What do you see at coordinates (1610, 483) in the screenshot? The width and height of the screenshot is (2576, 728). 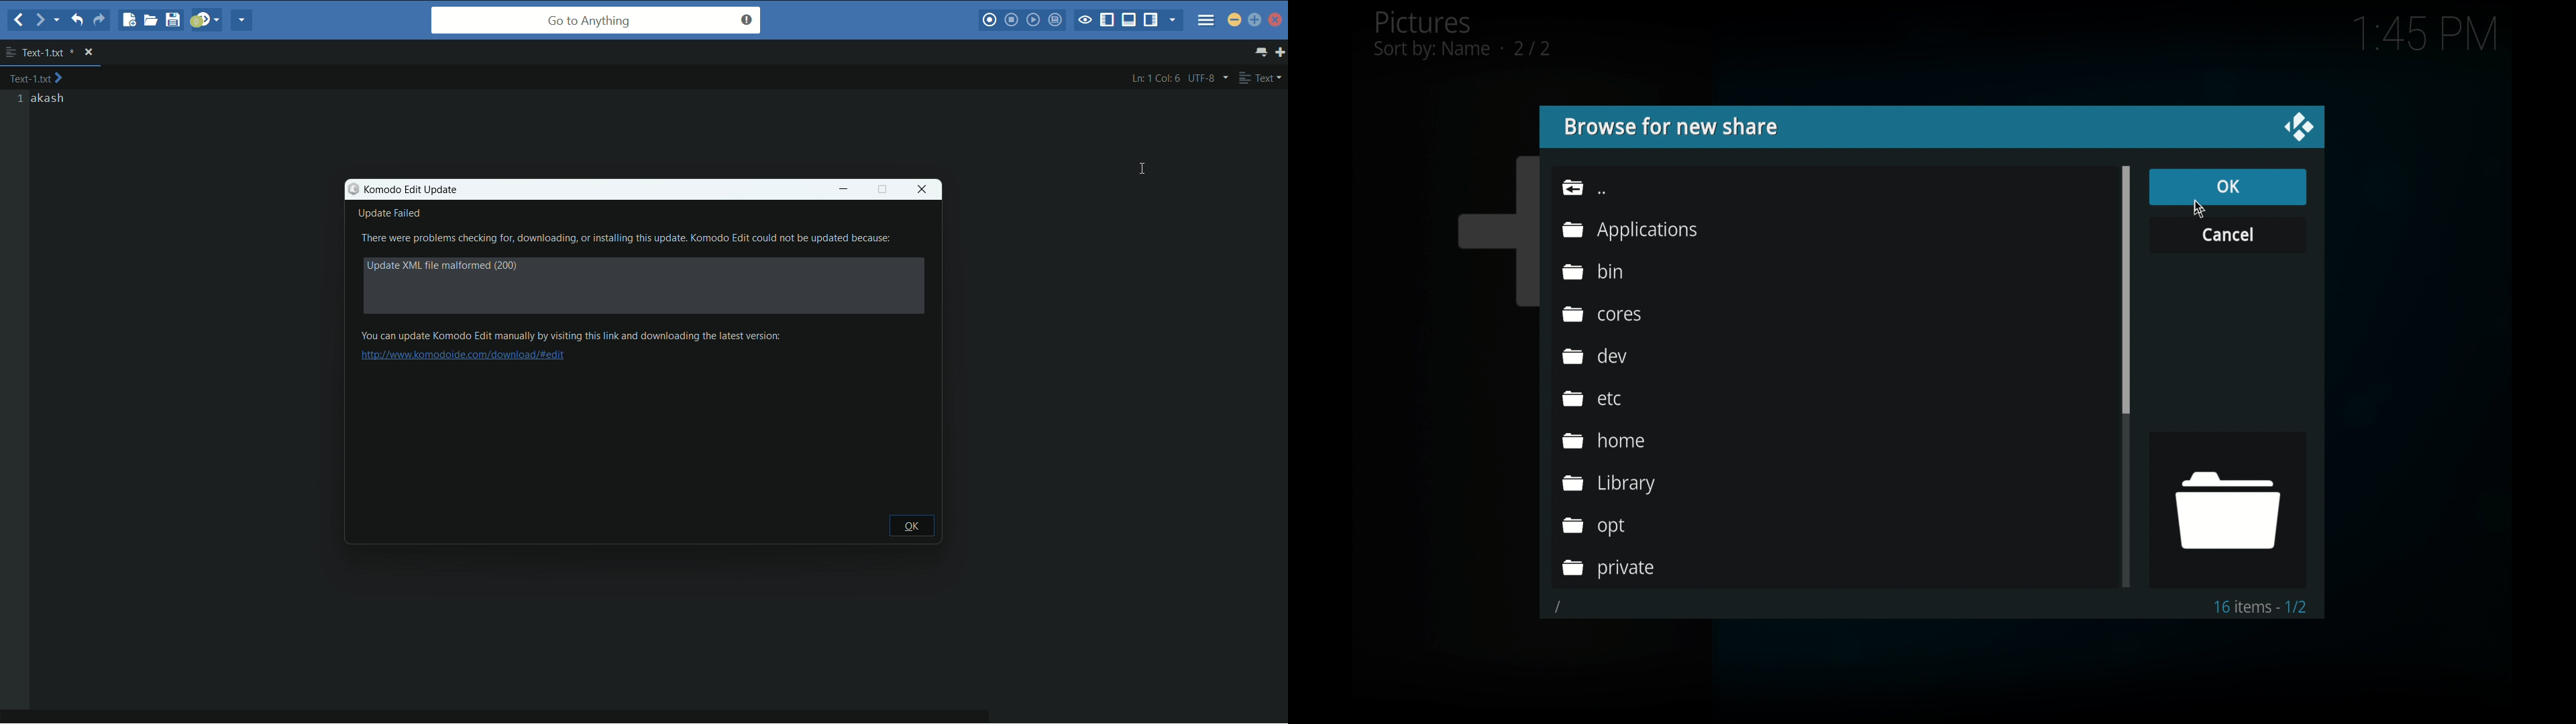 I see `library` at bounding box center [1610, 483].